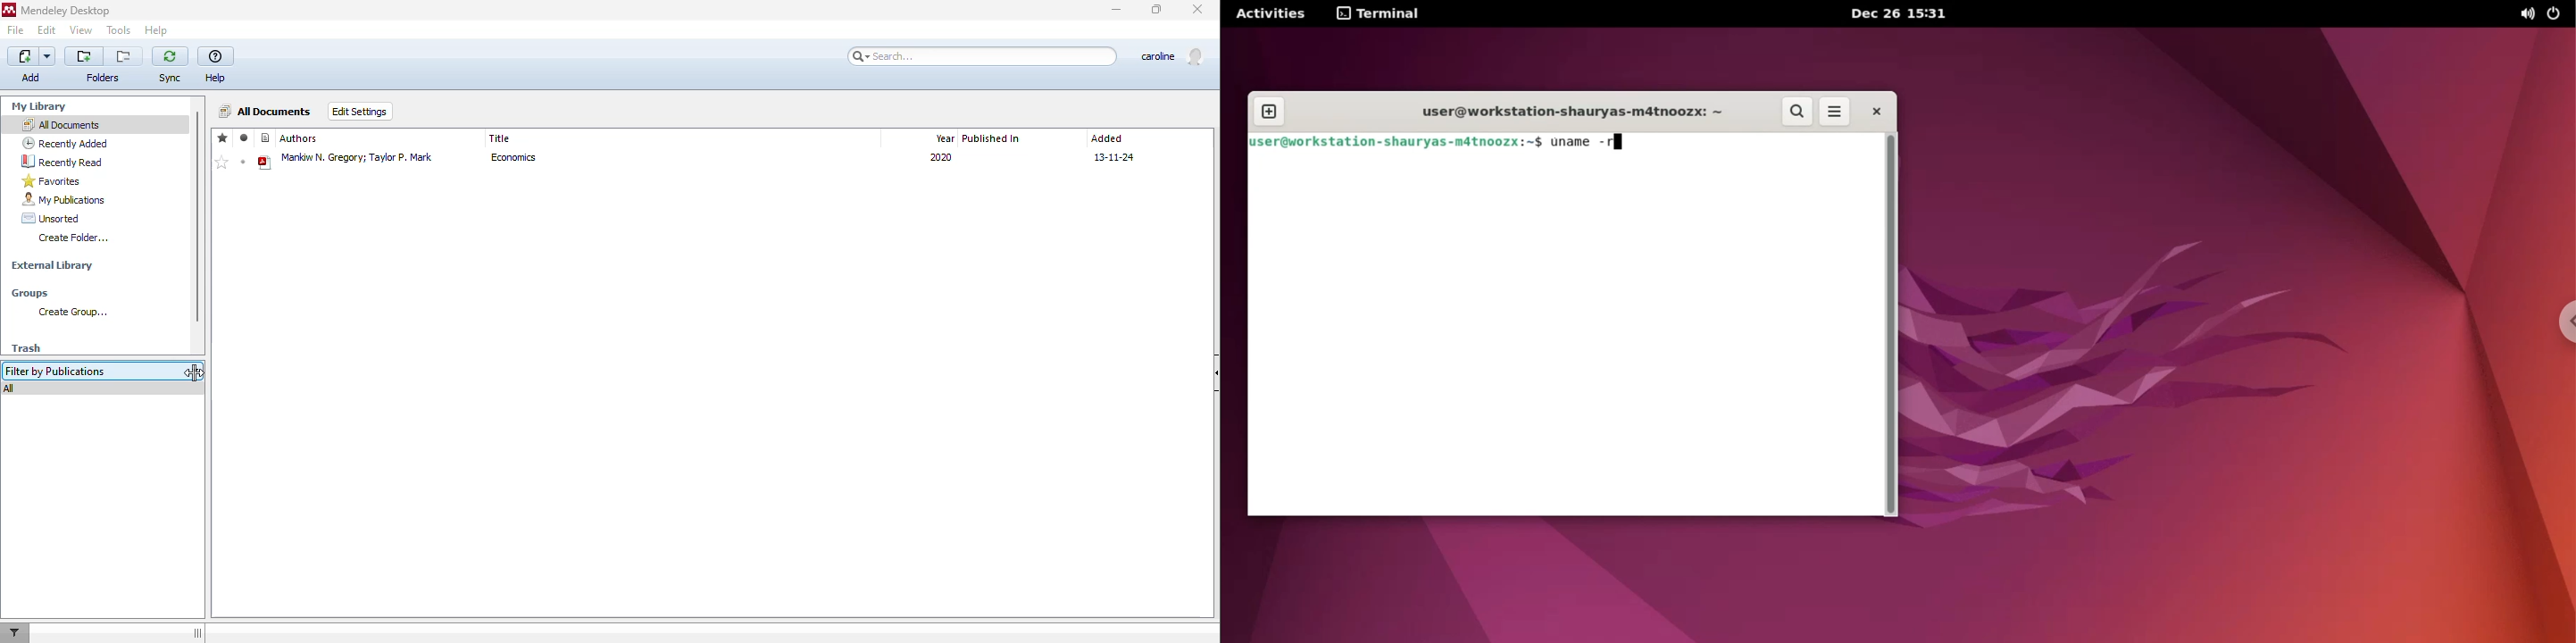 This screenshot has height=644, width=2576. I want to click on user@workstation-shauryas-mdtnoozx:~, so click(1557, 112).